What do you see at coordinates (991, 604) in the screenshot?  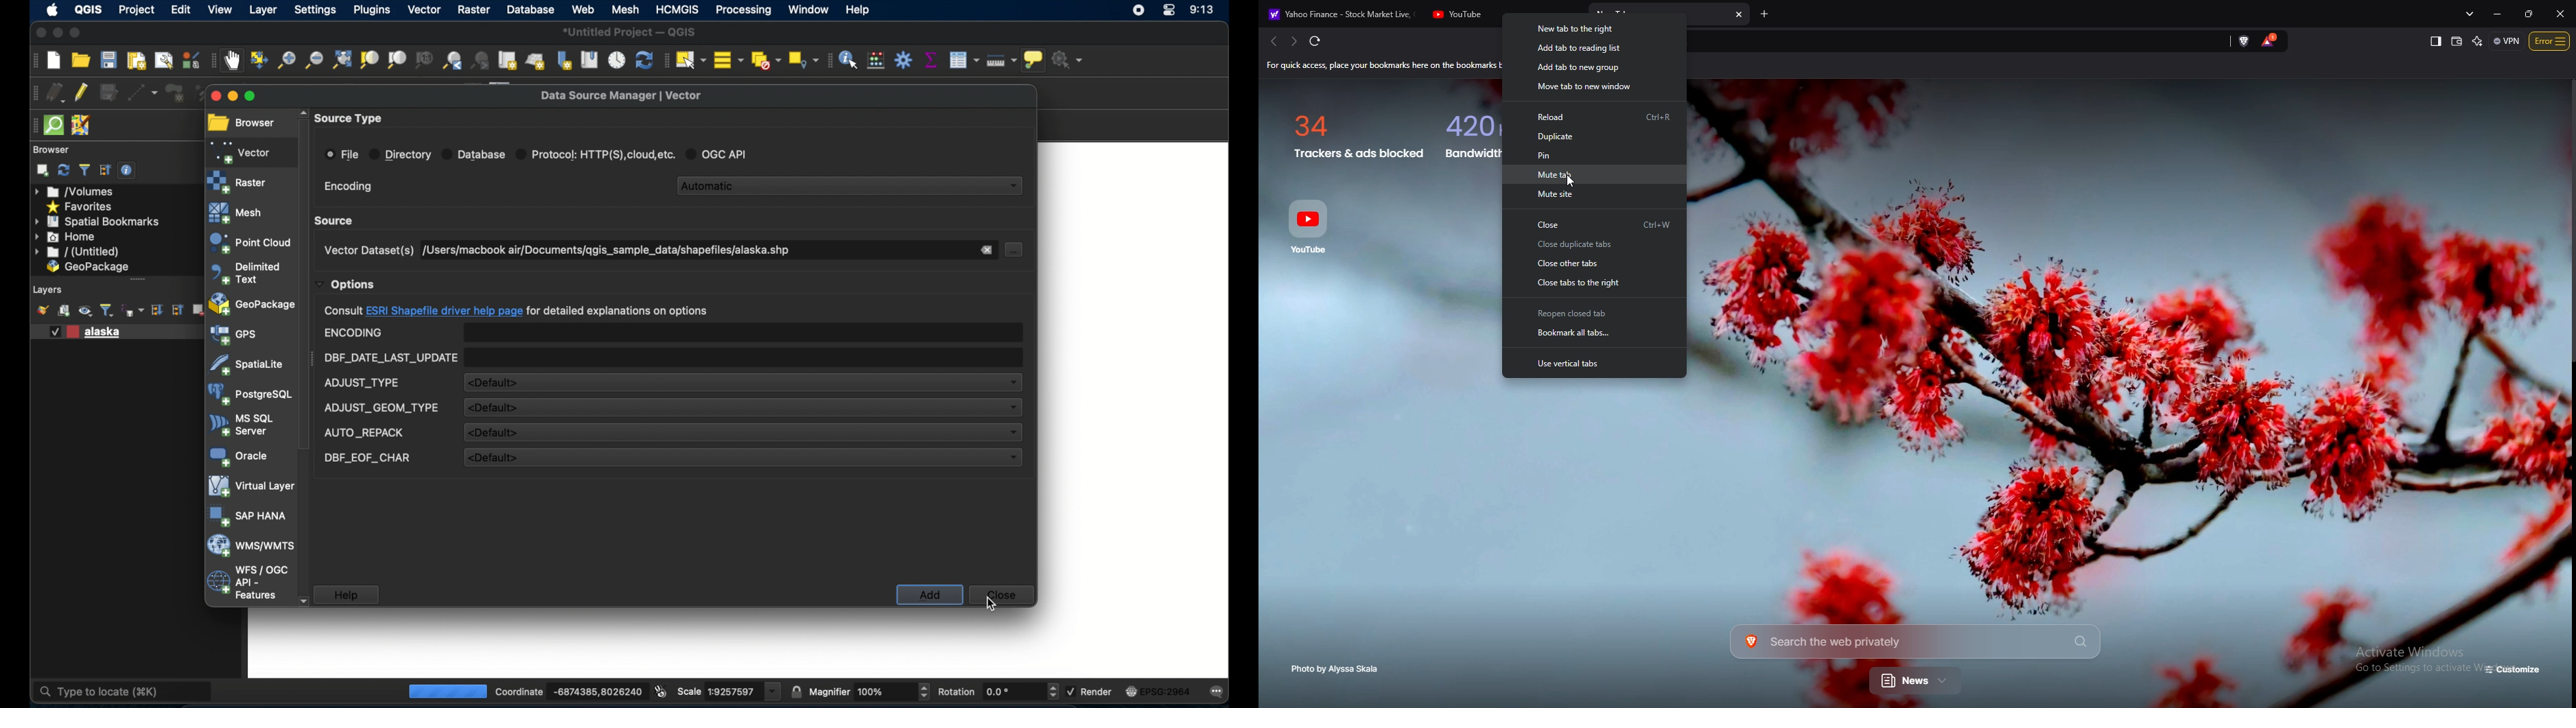 I see `cursor` at bounding box center [991, 604].